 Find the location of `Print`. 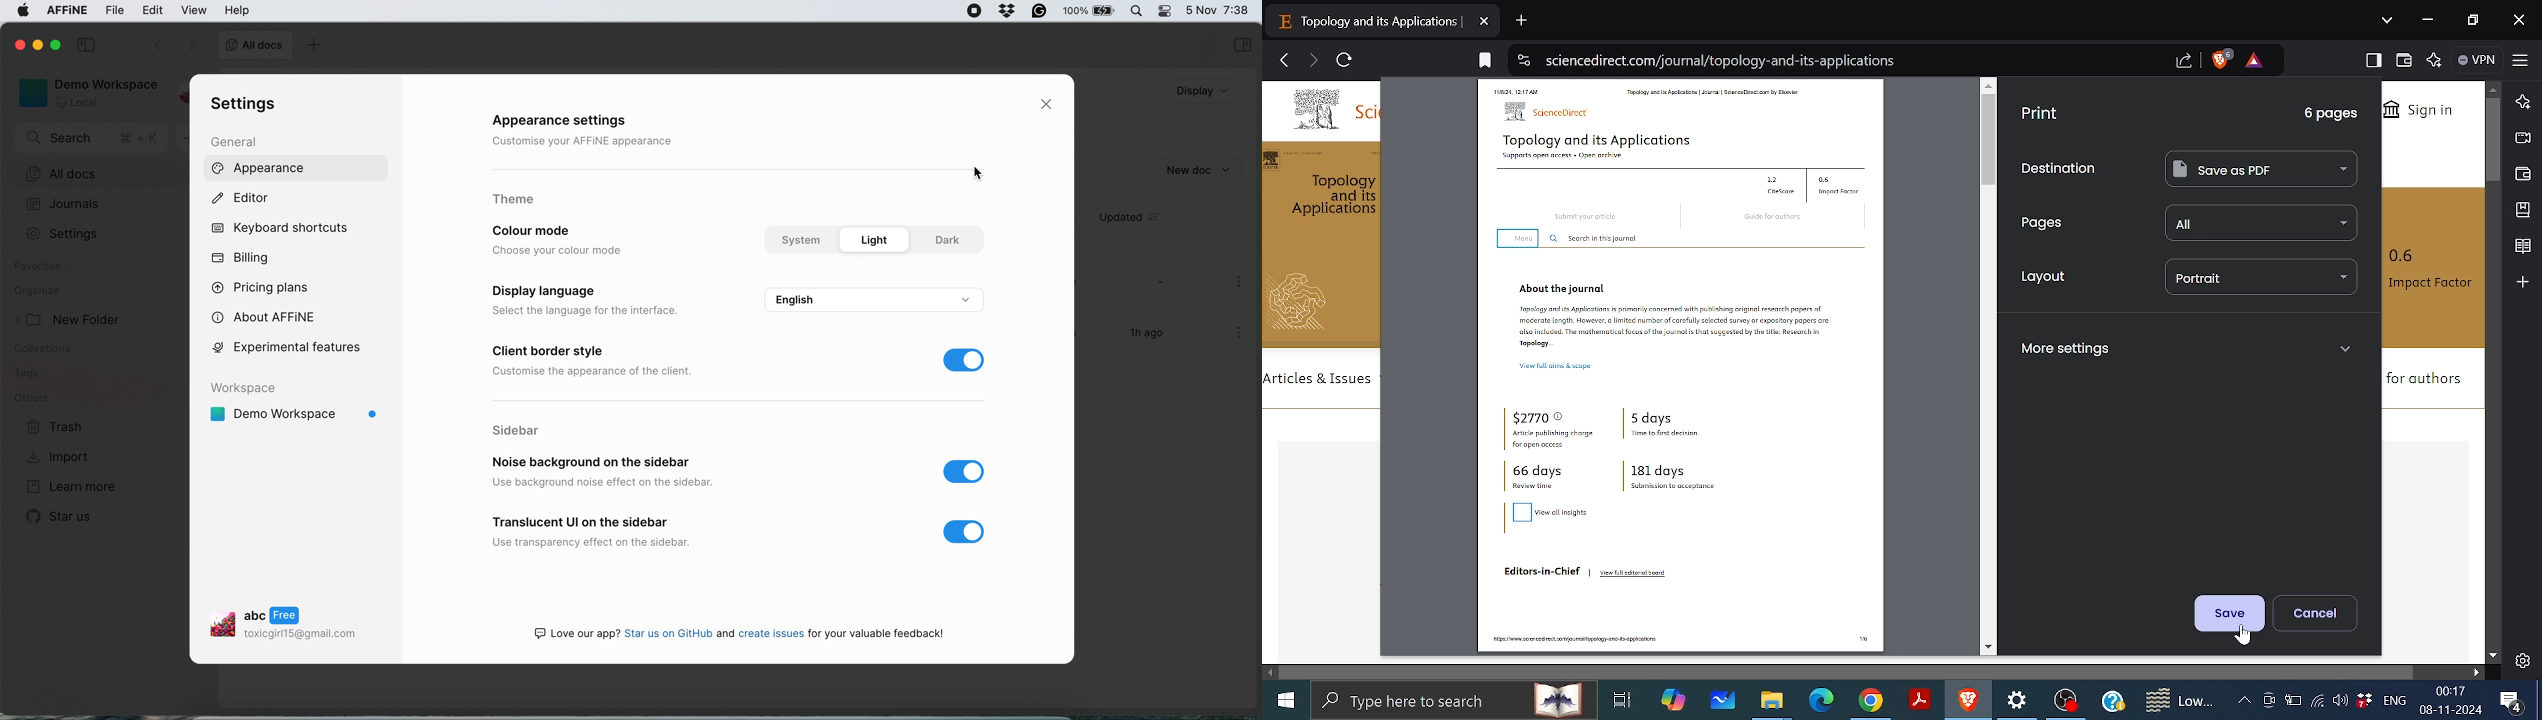

Print is located at coordinates (2041, 114).